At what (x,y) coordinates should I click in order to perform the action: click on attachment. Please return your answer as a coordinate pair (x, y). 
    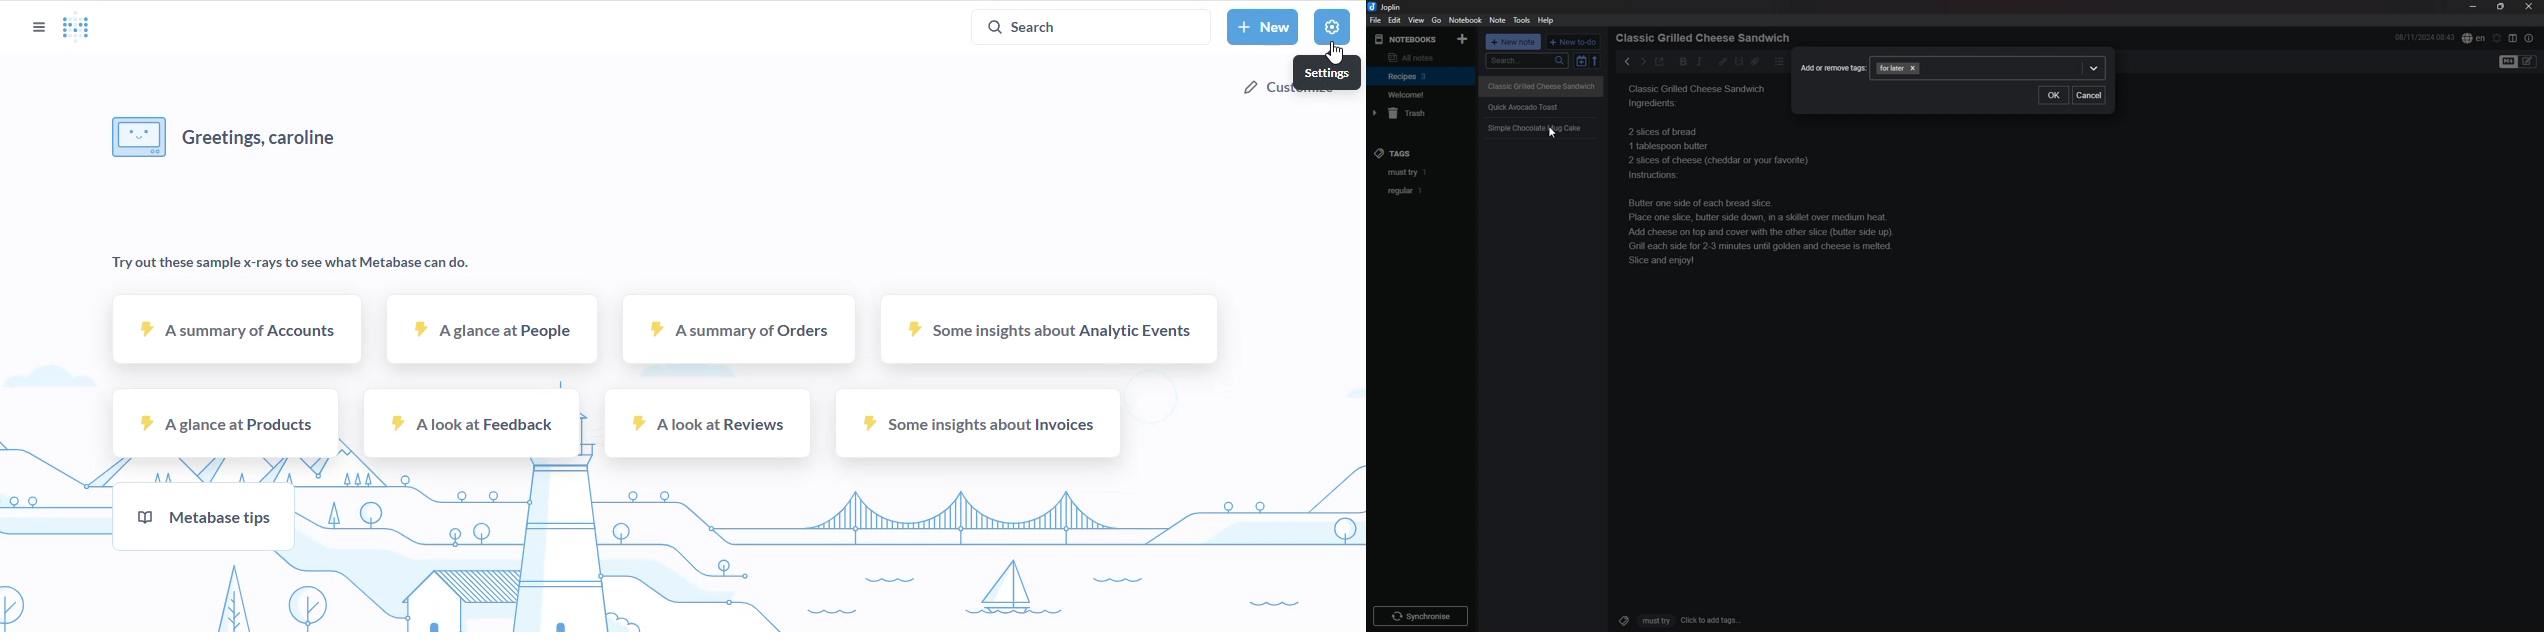
    Looking at the image, I should click on (1755, 61).